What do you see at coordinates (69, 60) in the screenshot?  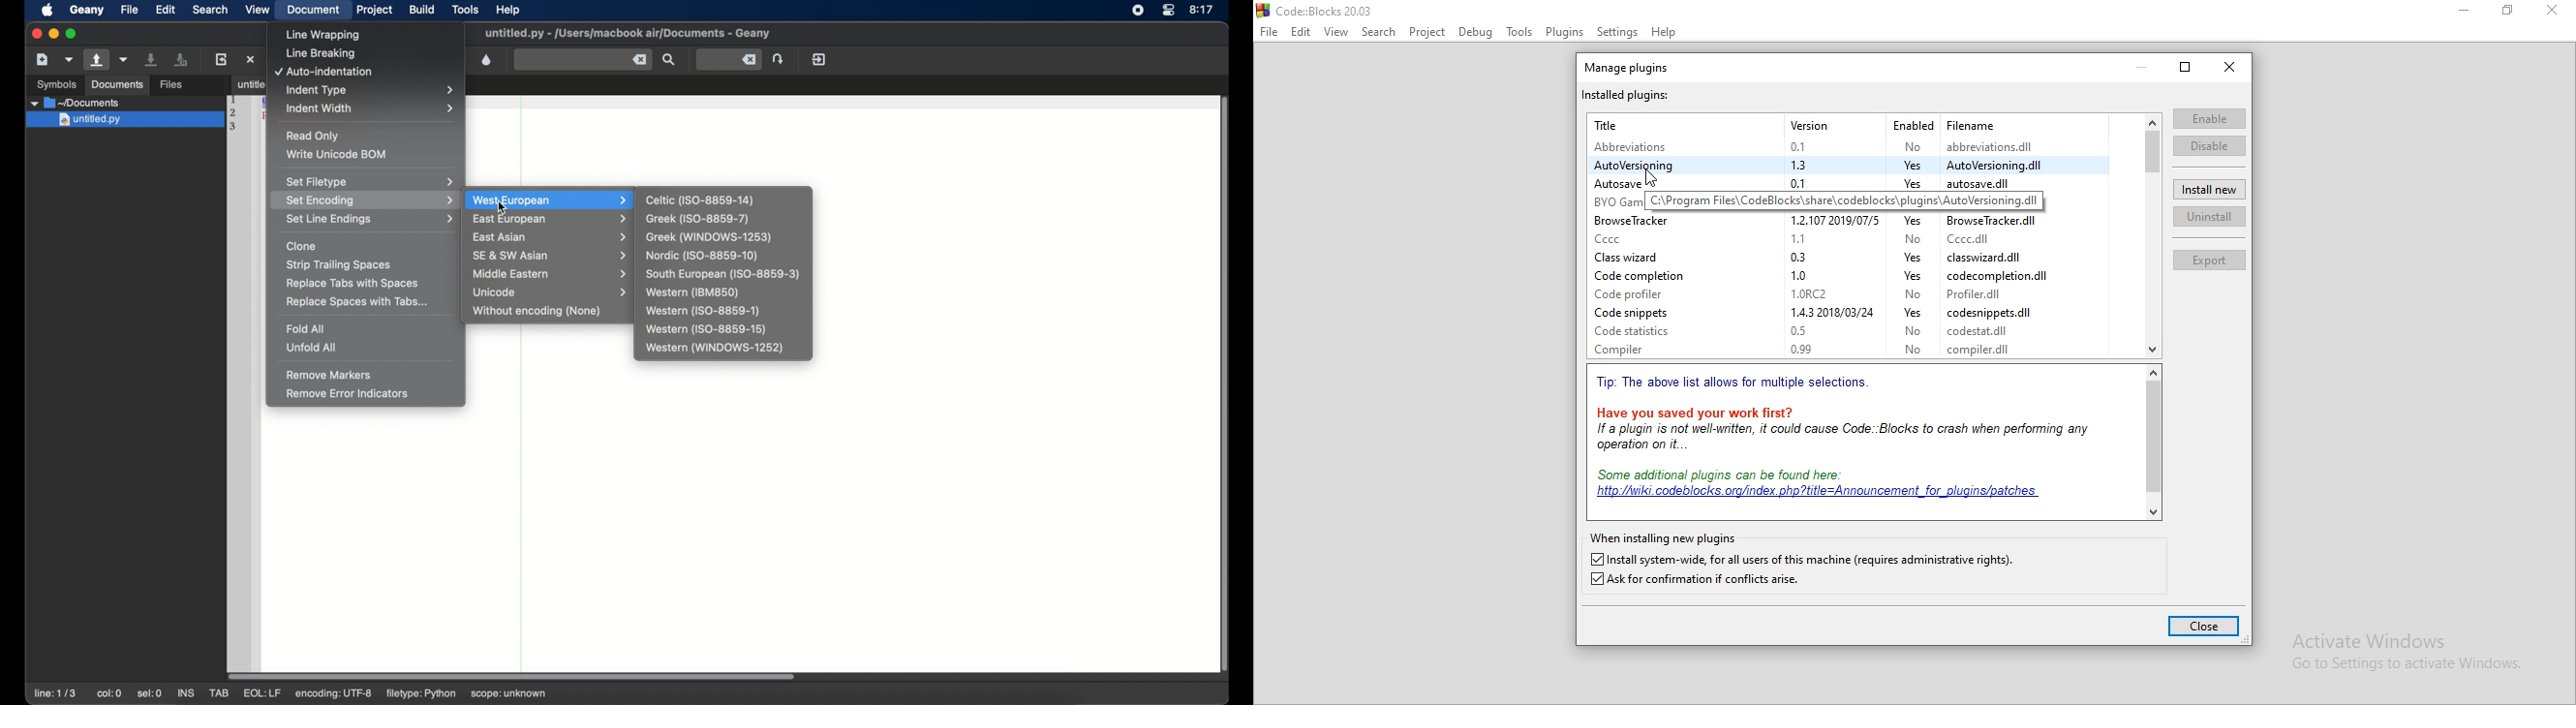 I see `create a new file from template` at bounding box center [69, 60].